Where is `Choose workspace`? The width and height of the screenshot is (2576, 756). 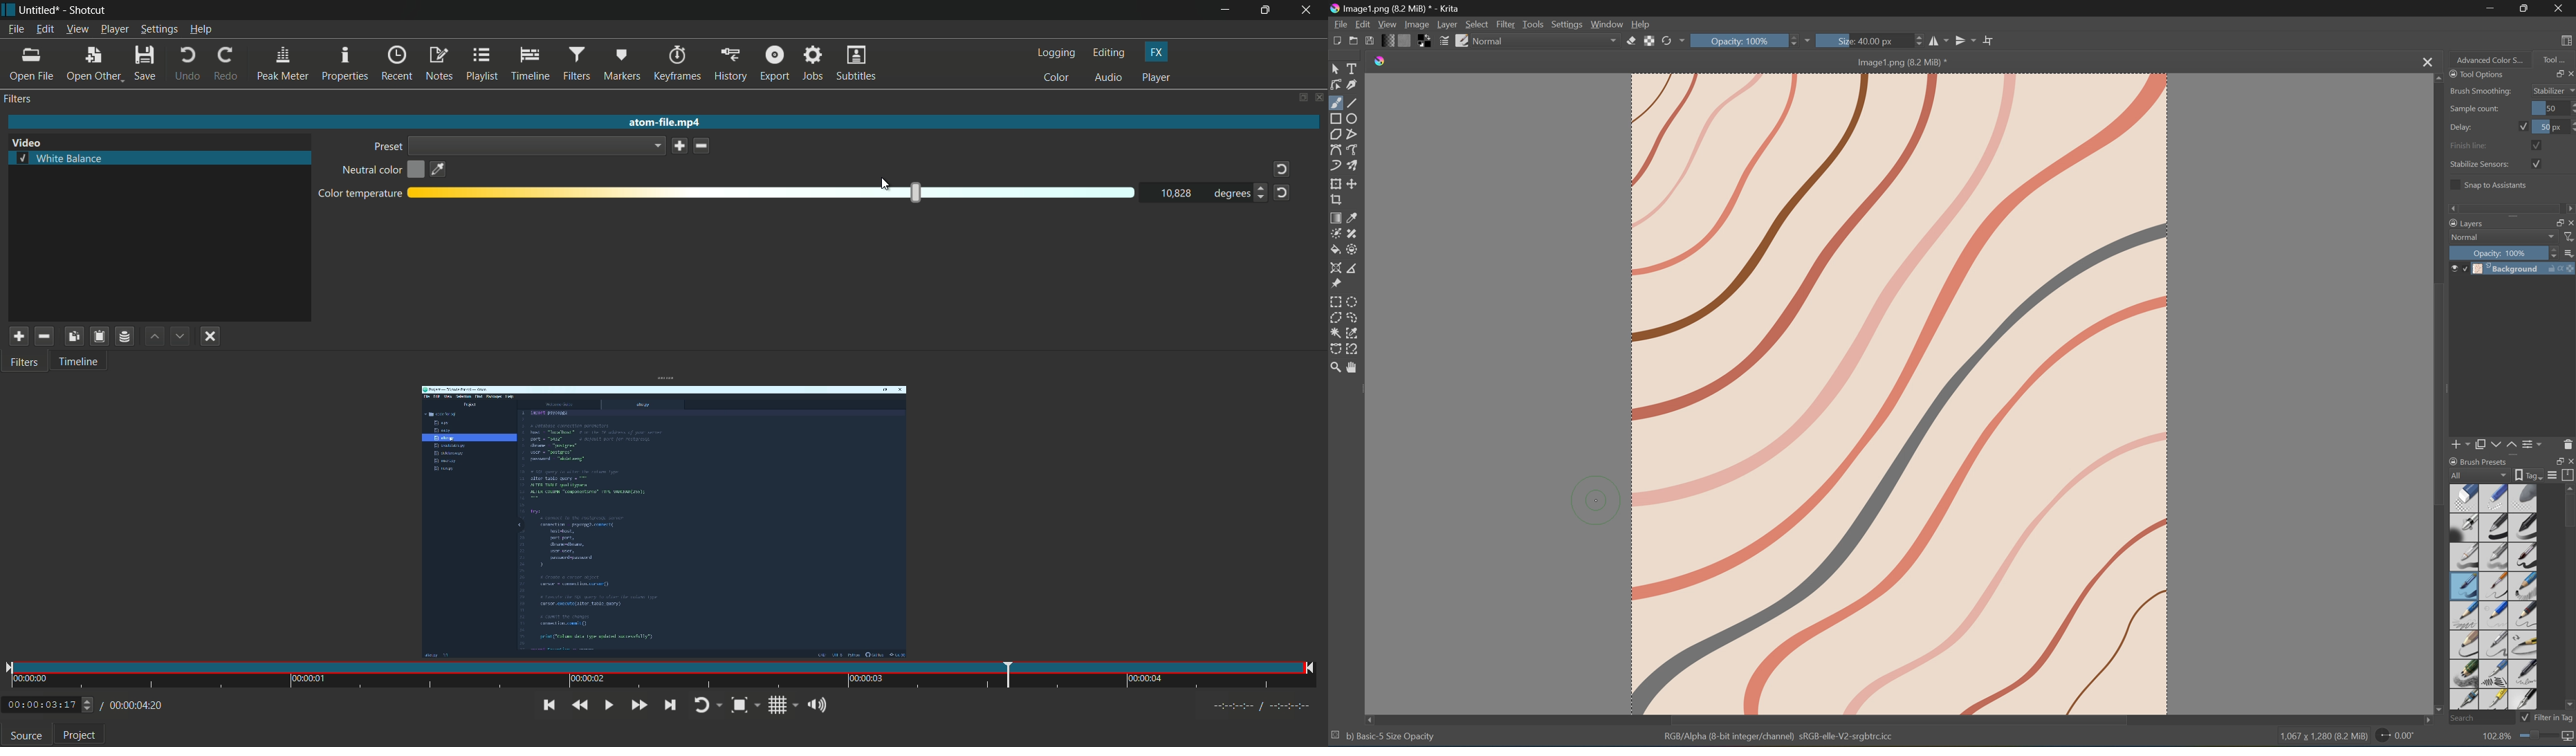
Choose workspace is located at coordinates (2569, 40).